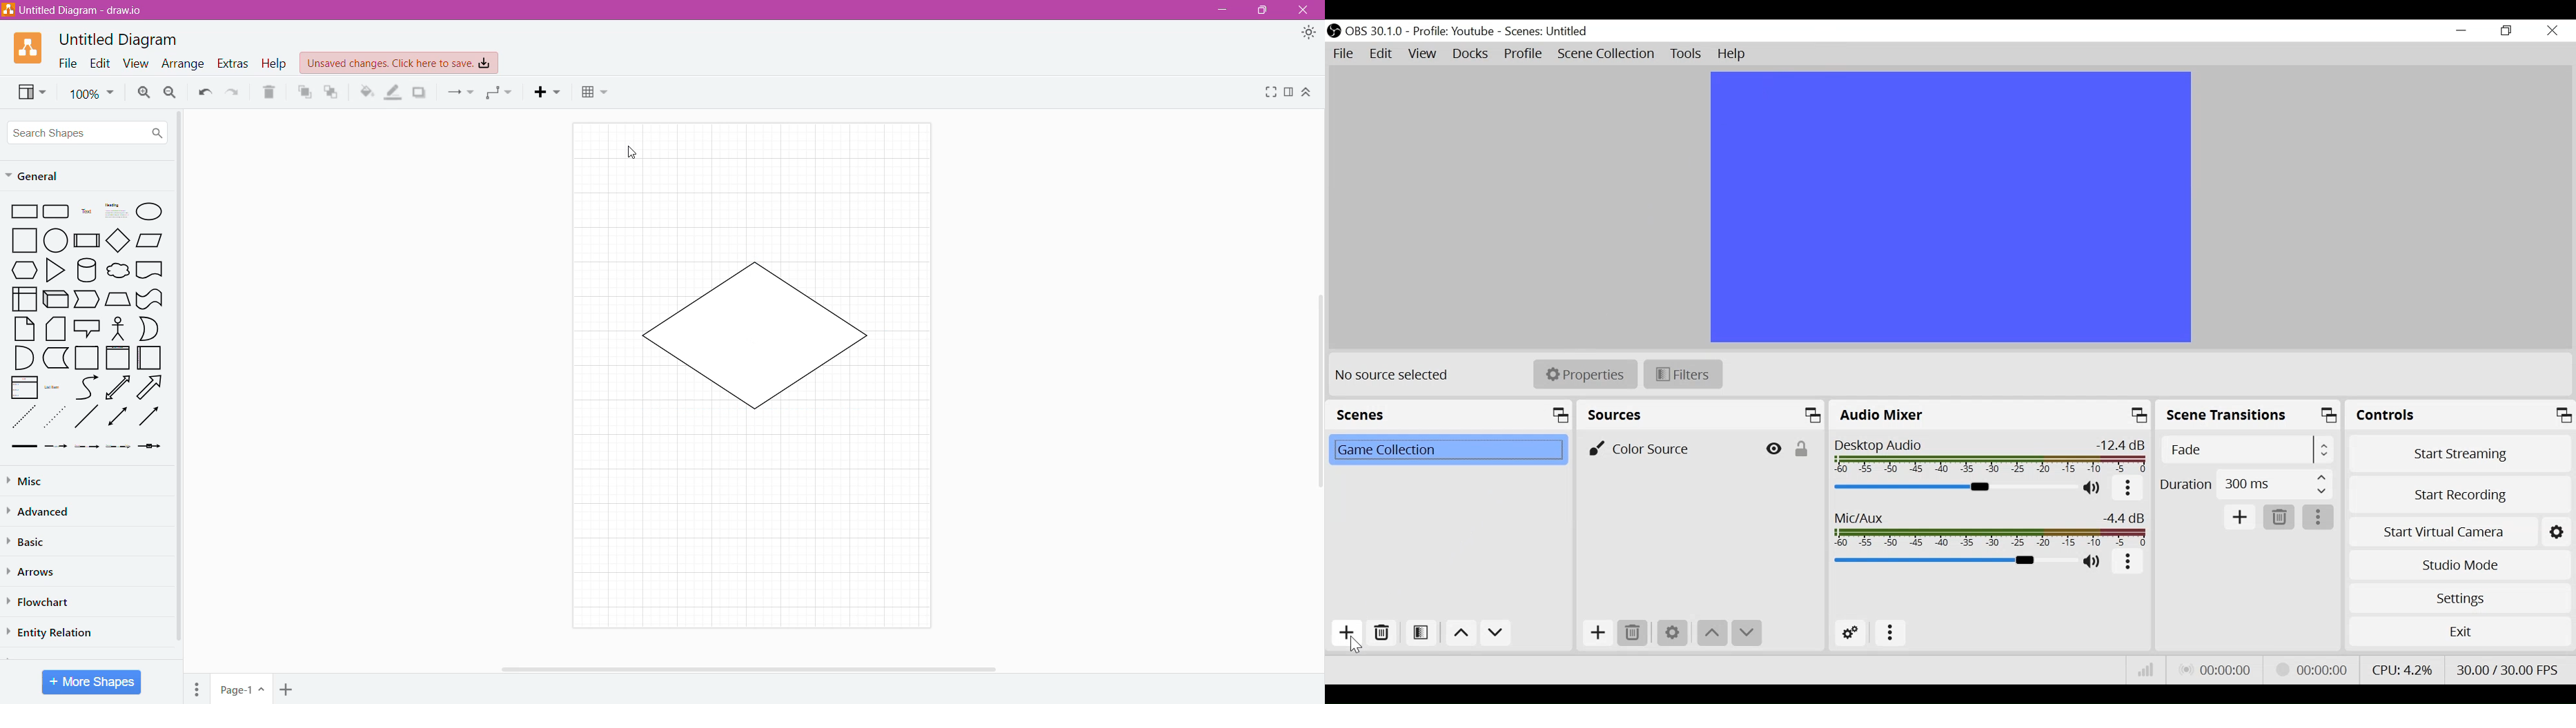  I want to click on OBS Version, so click(1376, 31).